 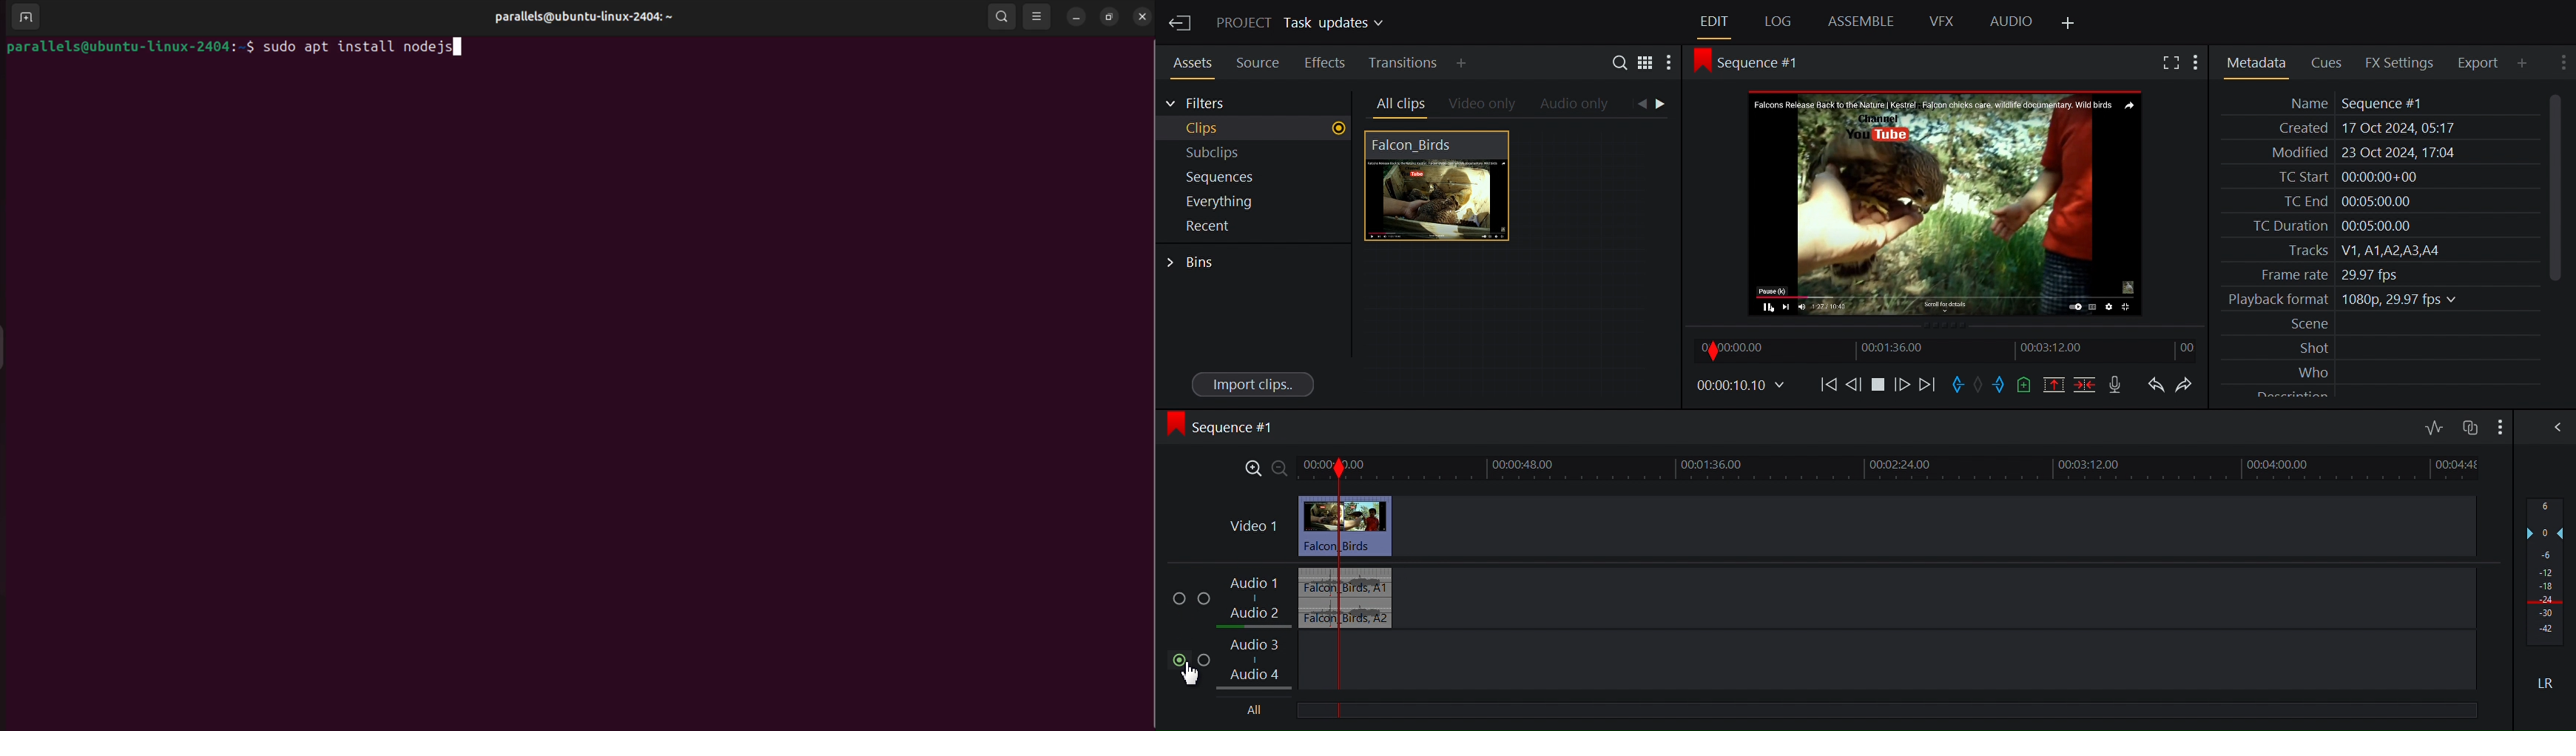 I want to click on Playback format, so click(x=2378, y=300).